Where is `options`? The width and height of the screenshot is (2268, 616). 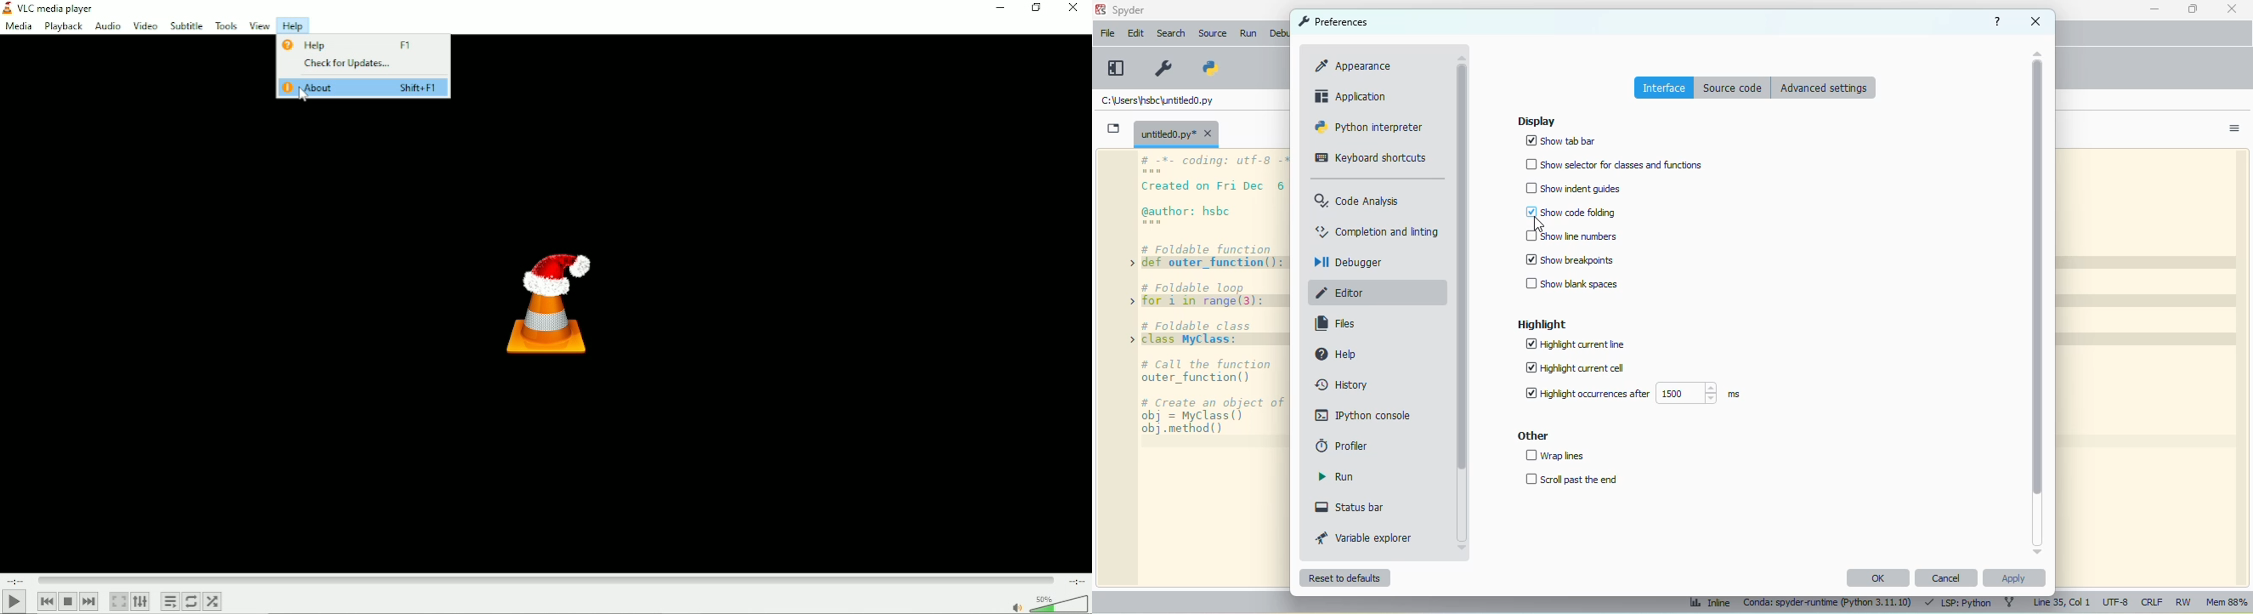
options is located at coordinates (2235, 129).